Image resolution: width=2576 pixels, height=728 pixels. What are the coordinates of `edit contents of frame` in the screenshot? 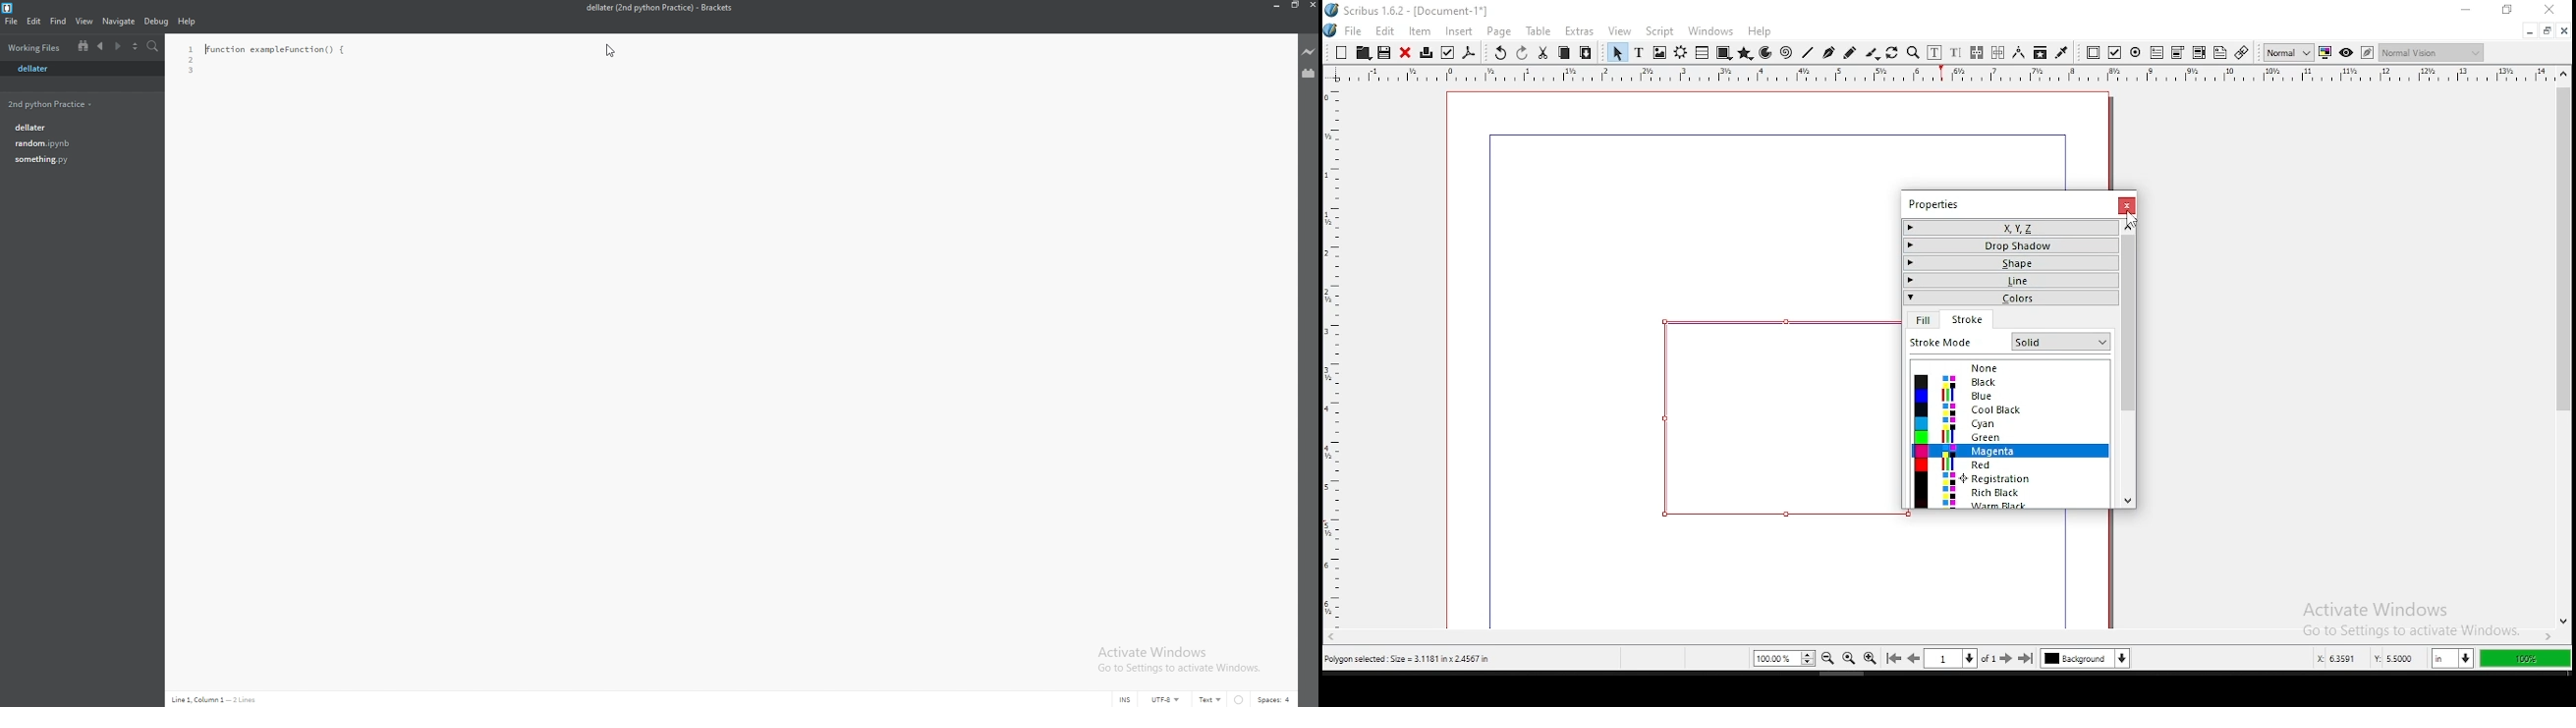 It's located at (1934, 53).